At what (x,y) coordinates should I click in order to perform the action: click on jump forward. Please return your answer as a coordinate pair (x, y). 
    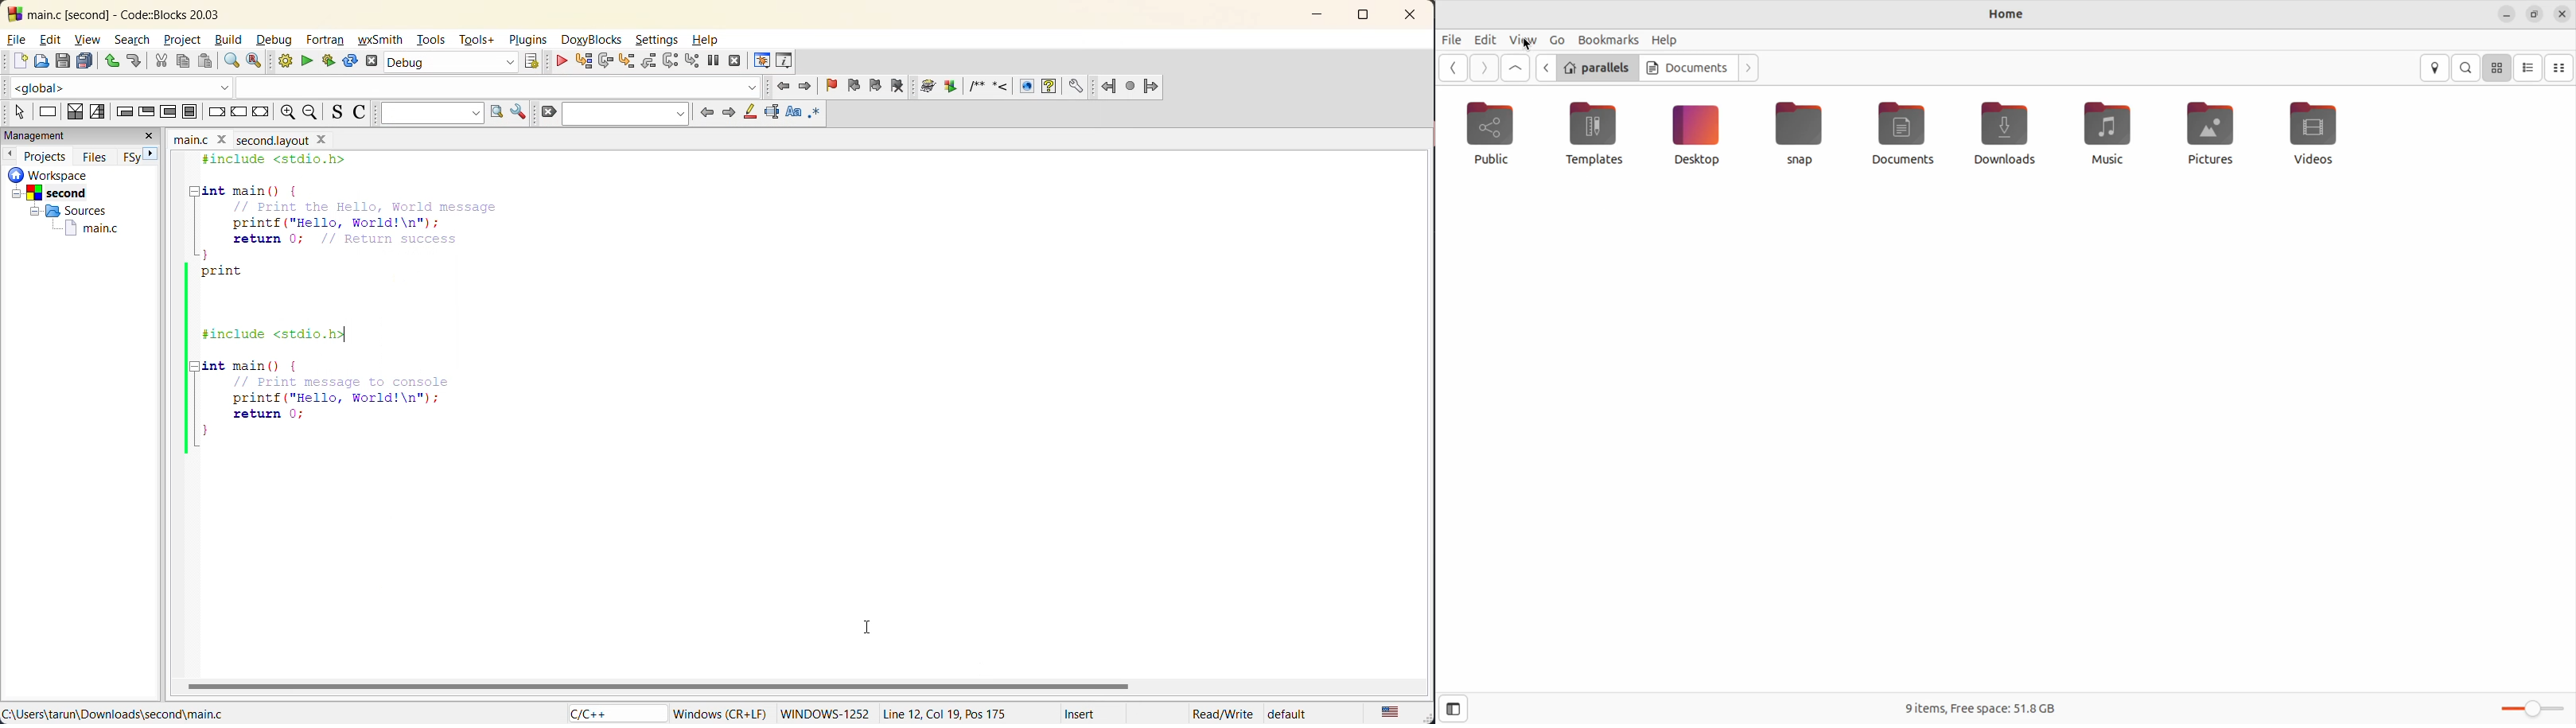
    Looking at the image, I should click on (1159, 85).